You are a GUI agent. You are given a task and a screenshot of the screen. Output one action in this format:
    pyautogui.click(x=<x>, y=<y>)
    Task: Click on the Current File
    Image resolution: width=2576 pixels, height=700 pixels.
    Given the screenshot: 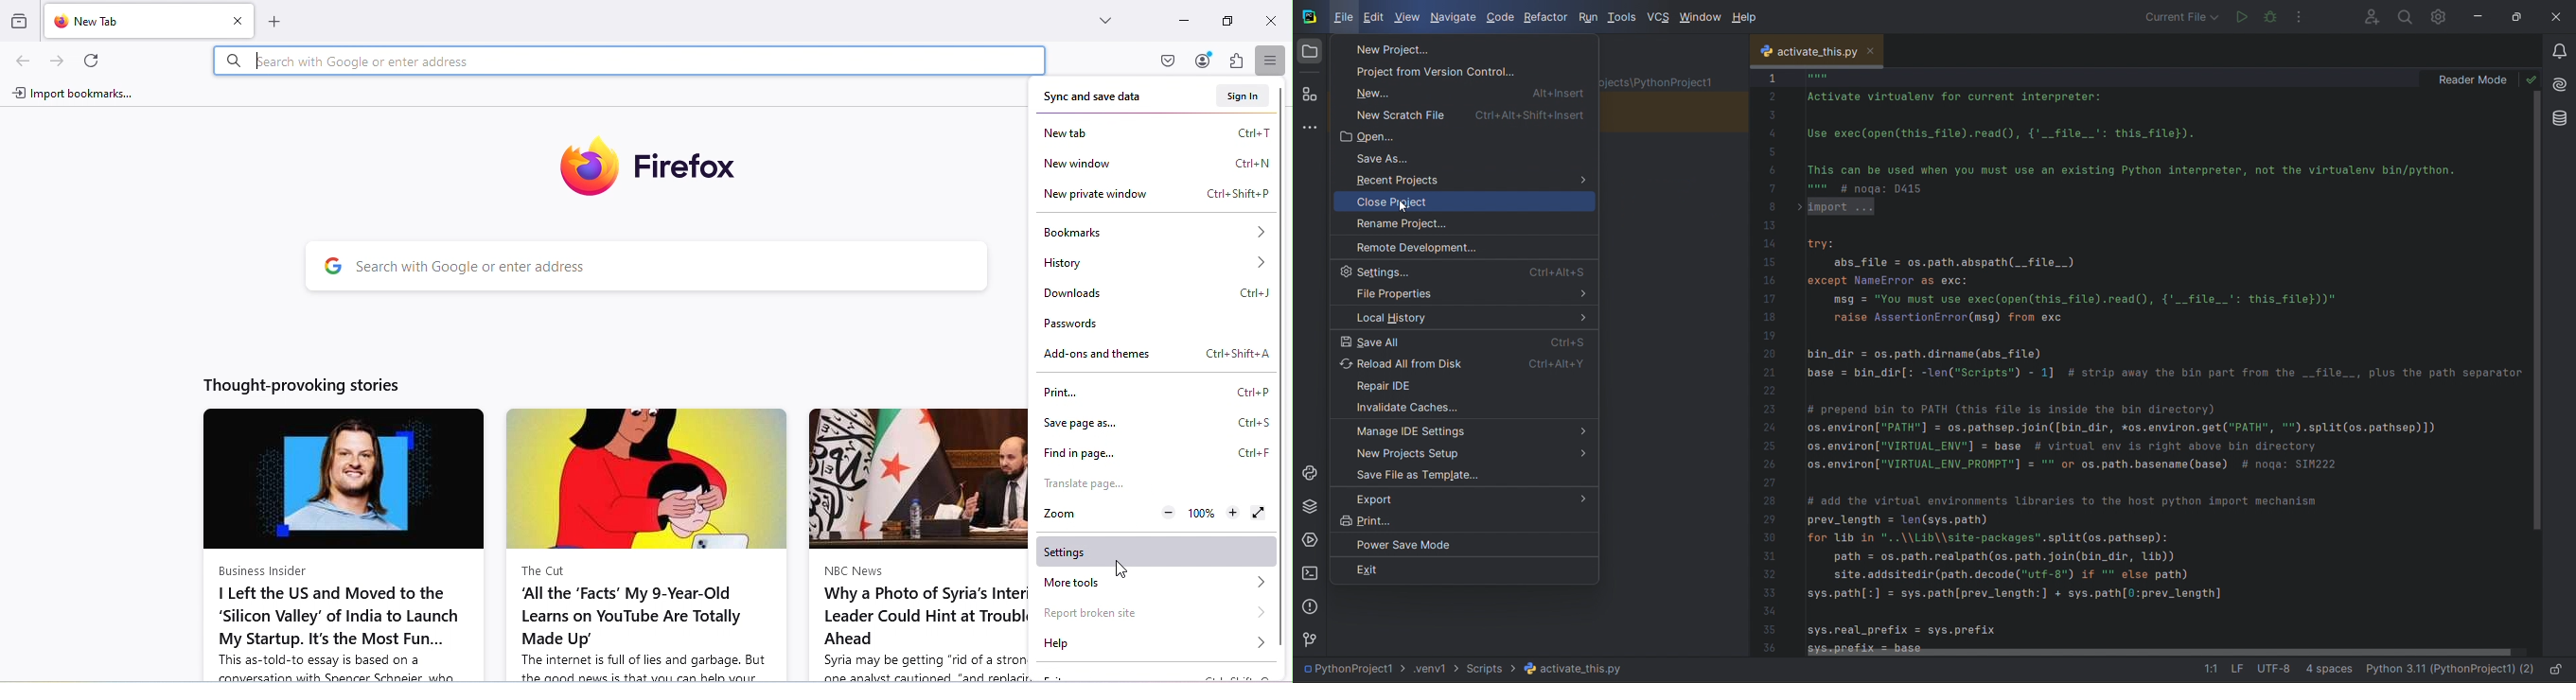 What is the action you would take?
    pyautogui.click(x=2183, y=18)
    